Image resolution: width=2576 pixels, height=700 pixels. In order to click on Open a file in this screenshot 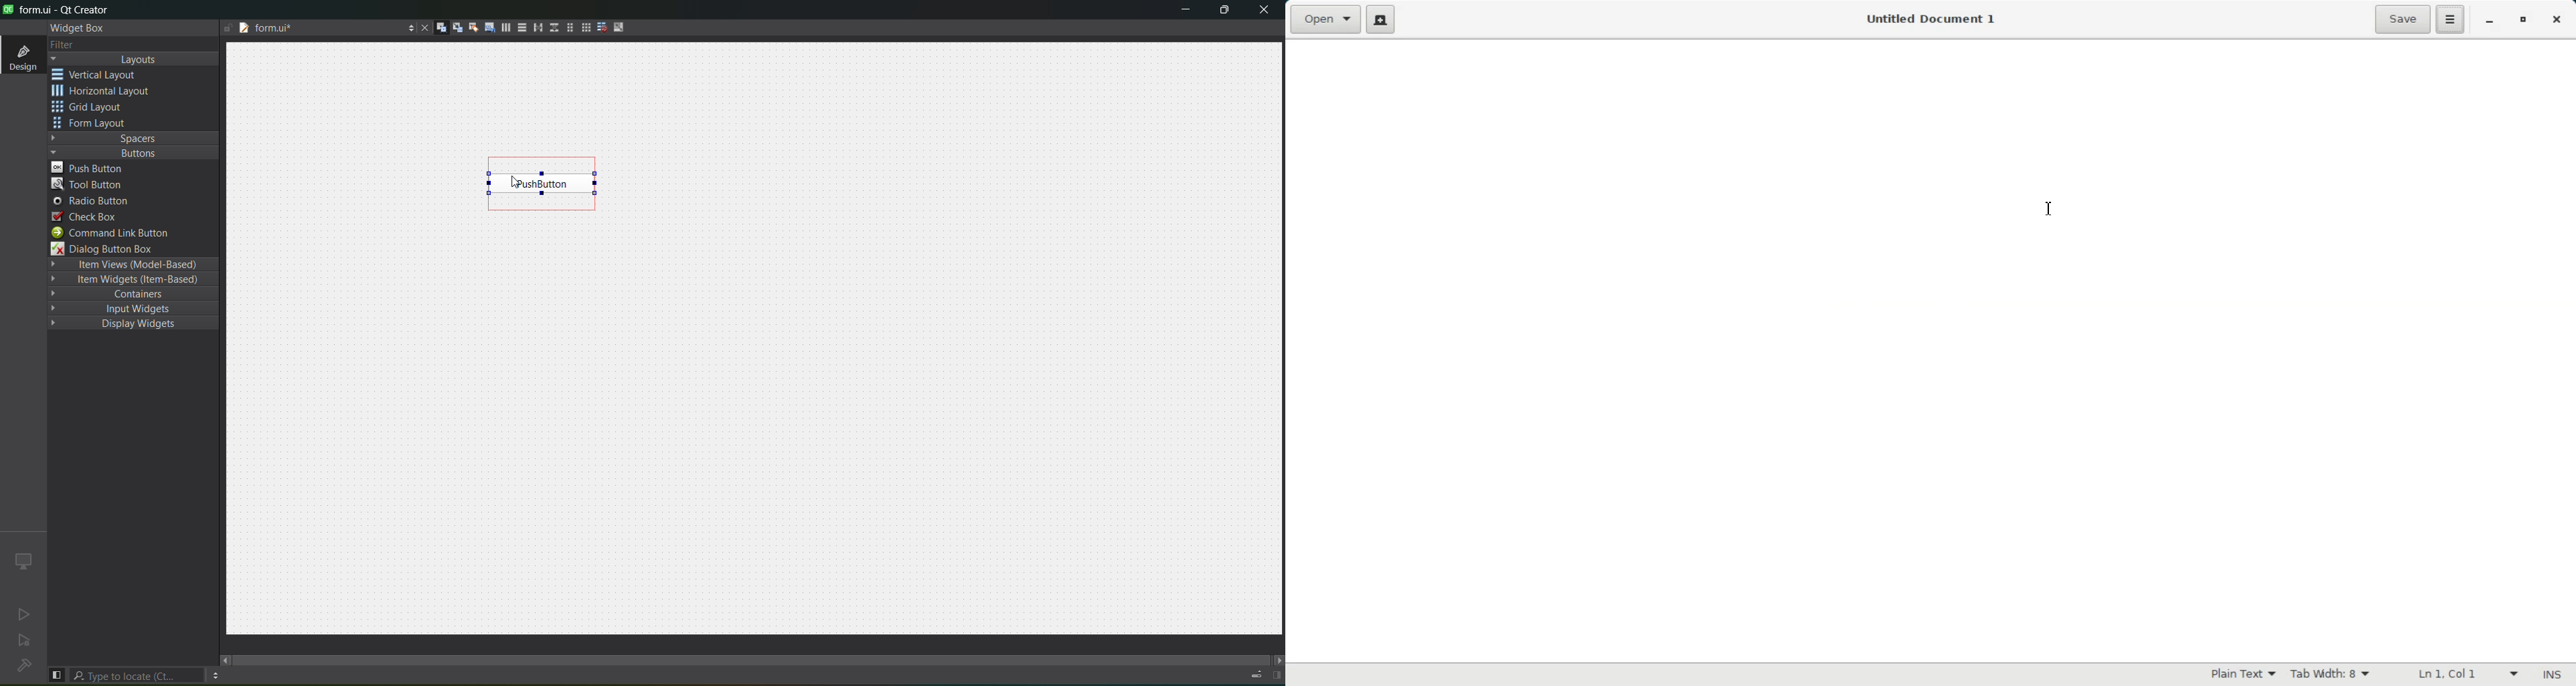, I will do `click(1326, 20)`.